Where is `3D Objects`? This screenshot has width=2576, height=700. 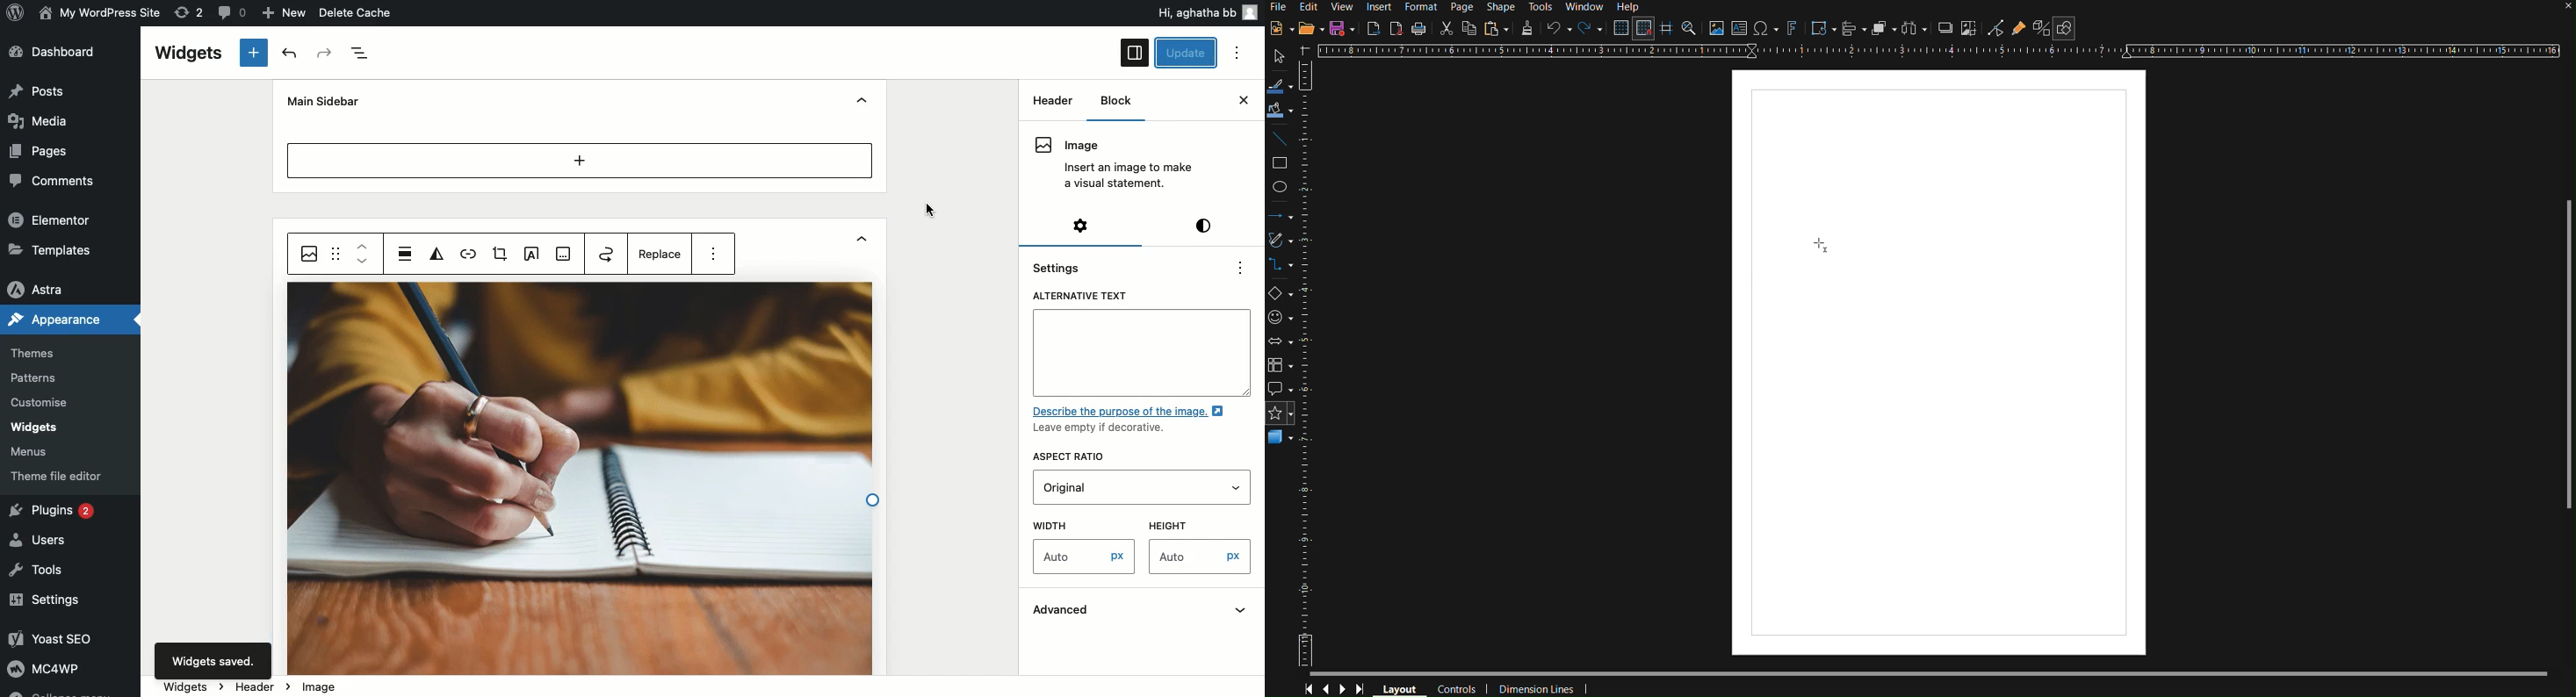 3D Objects is located at coordinates (1281, 441).